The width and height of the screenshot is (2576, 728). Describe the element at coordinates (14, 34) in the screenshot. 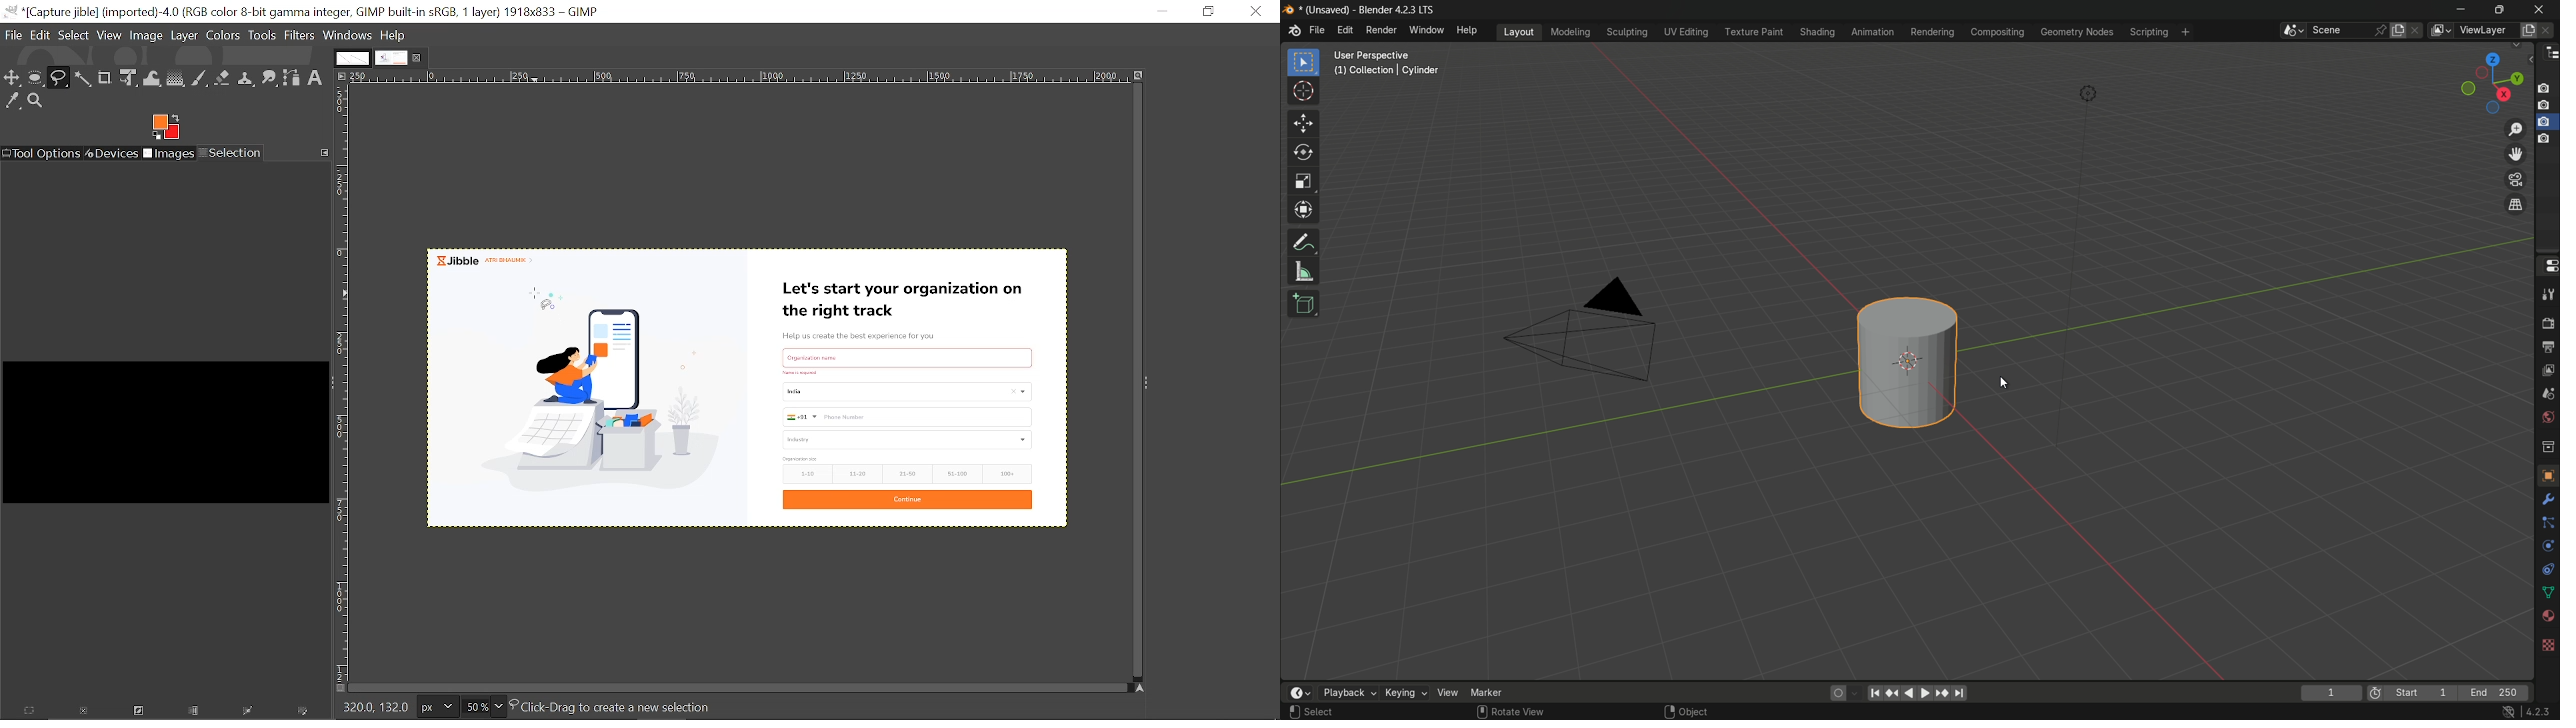

I see `File` at that location.